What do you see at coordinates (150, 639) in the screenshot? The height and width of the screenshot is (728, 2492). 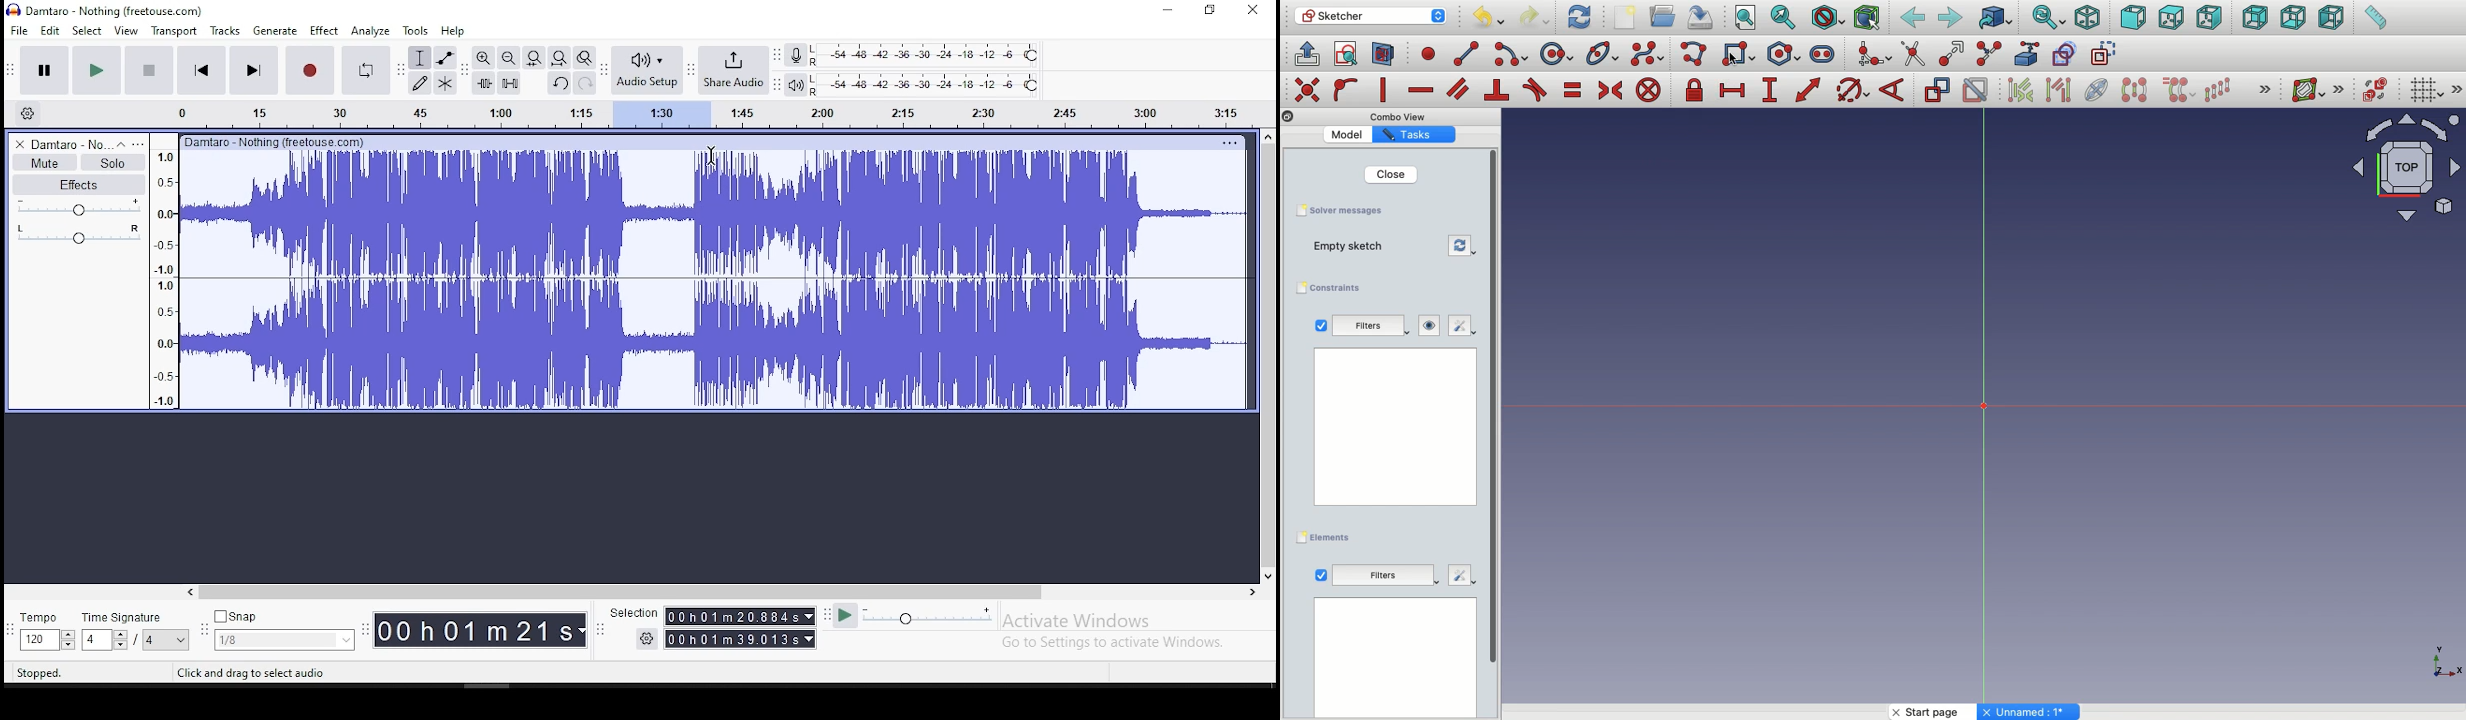 I see `/4` at bounding box center [150, 639].